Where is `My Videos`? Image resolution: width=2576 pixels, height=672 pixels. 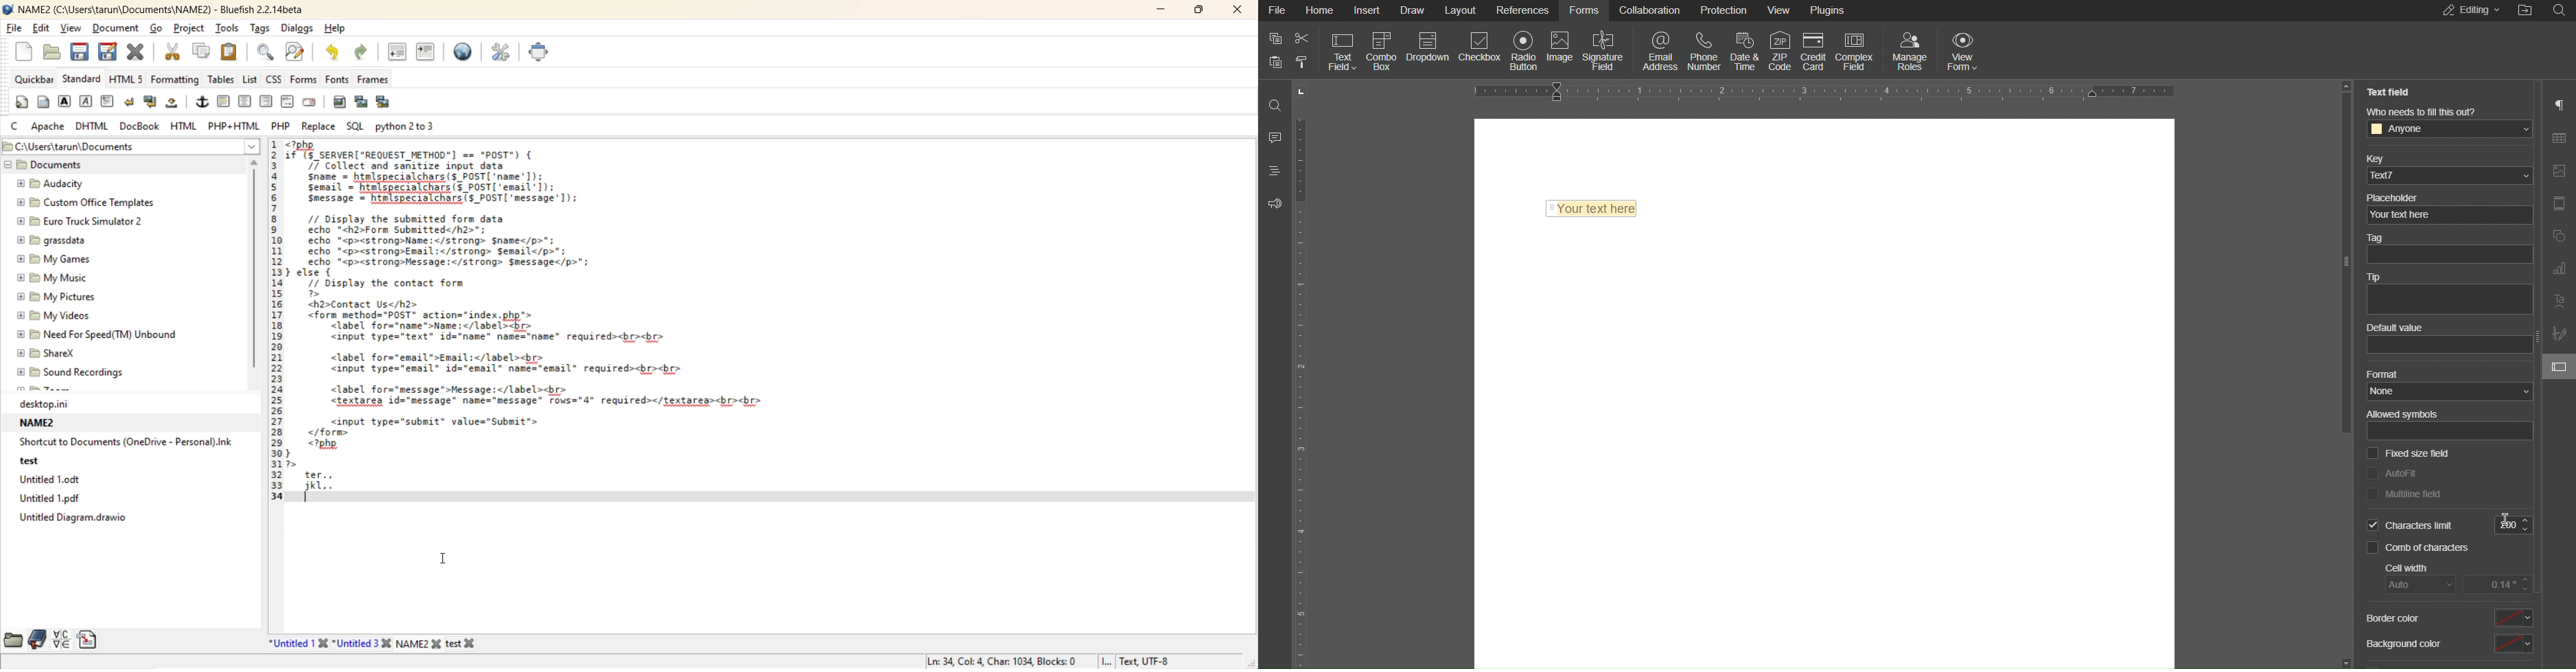
My Videos is located at coordinates (64, 315).